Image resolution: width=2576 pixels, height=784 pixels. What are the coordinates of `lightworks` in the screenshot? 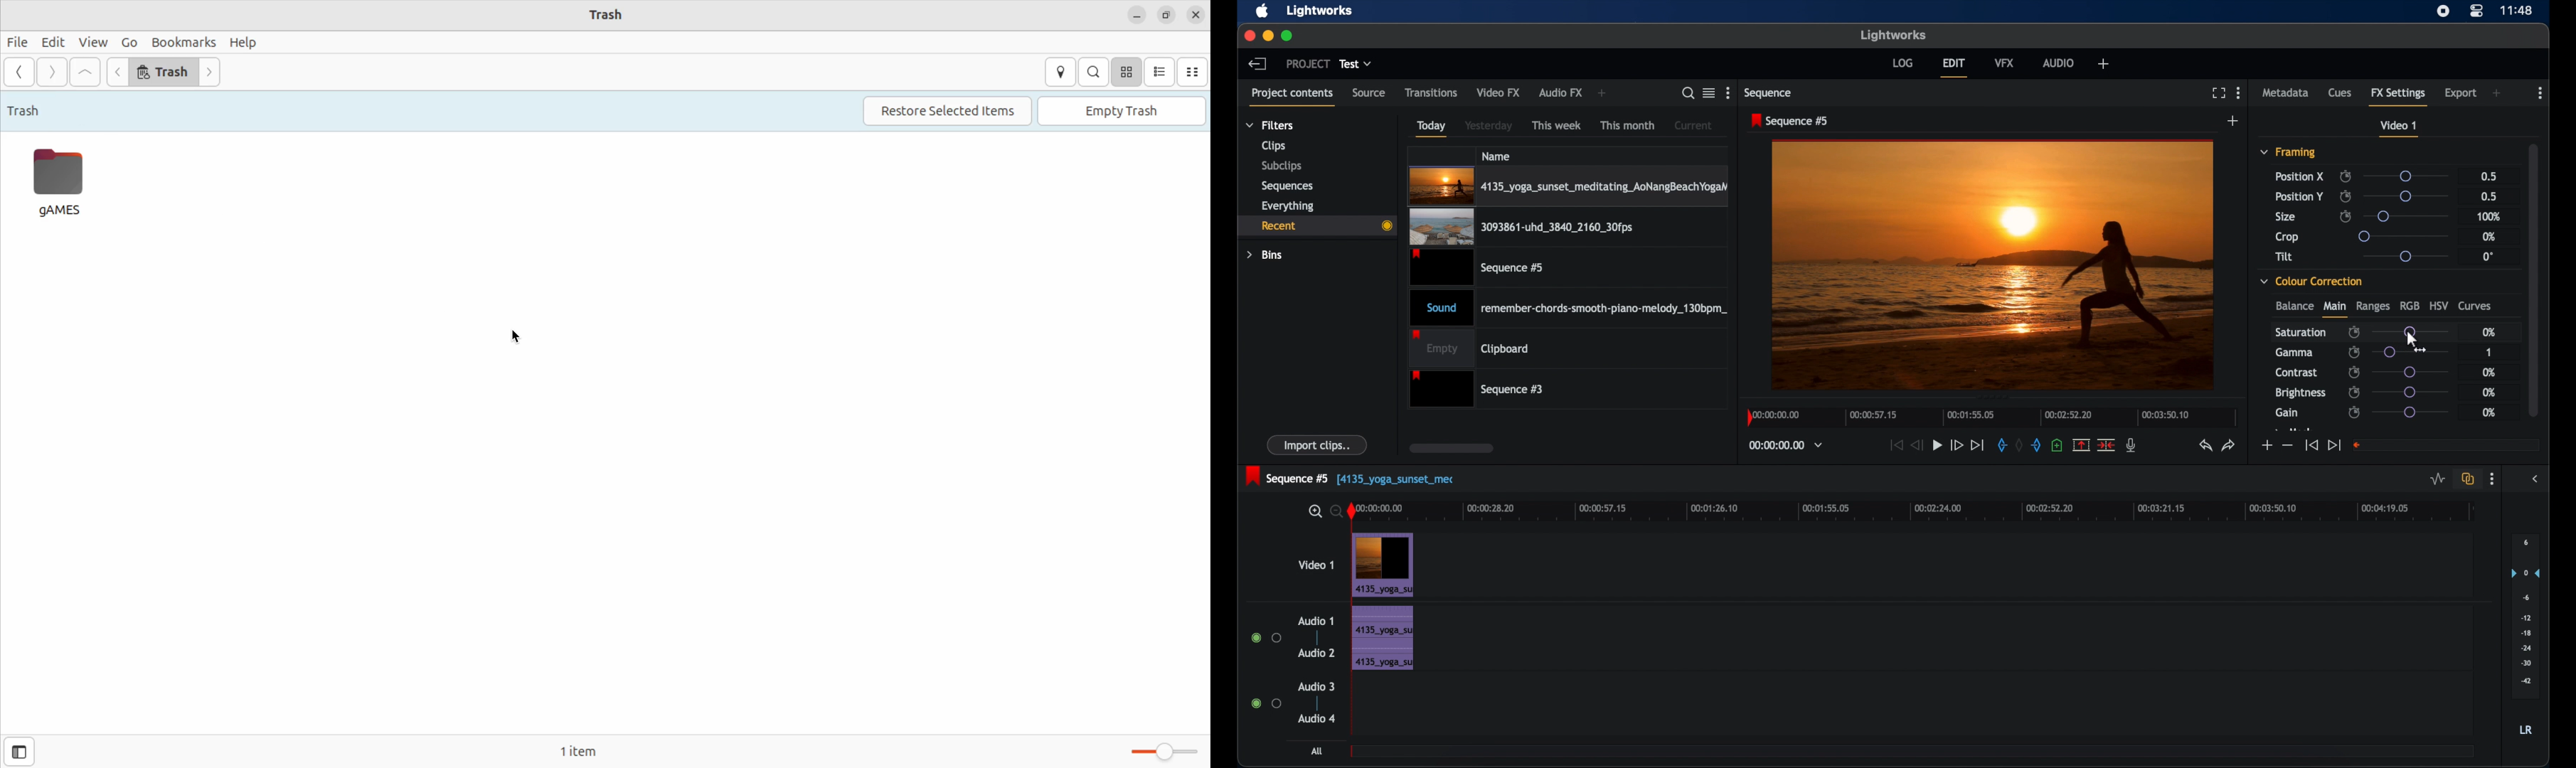 It's located at (1320, 11).